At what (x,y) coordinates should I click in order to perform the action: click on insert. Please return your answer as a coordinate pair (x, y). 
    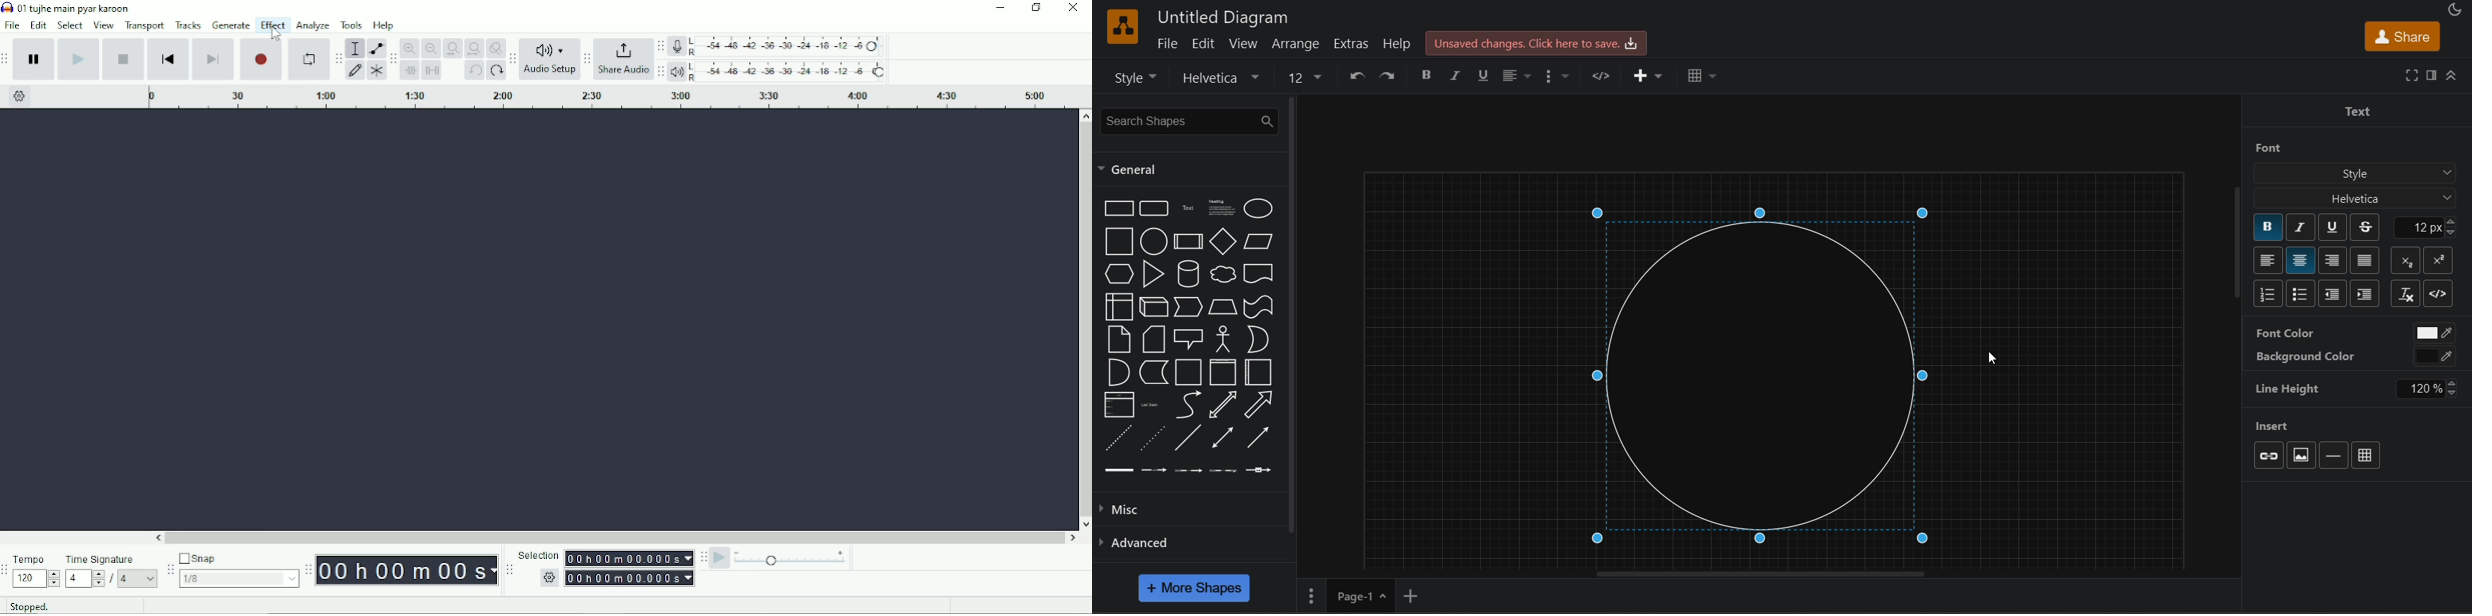
    Looking at the image, I should click on (2279, 423).